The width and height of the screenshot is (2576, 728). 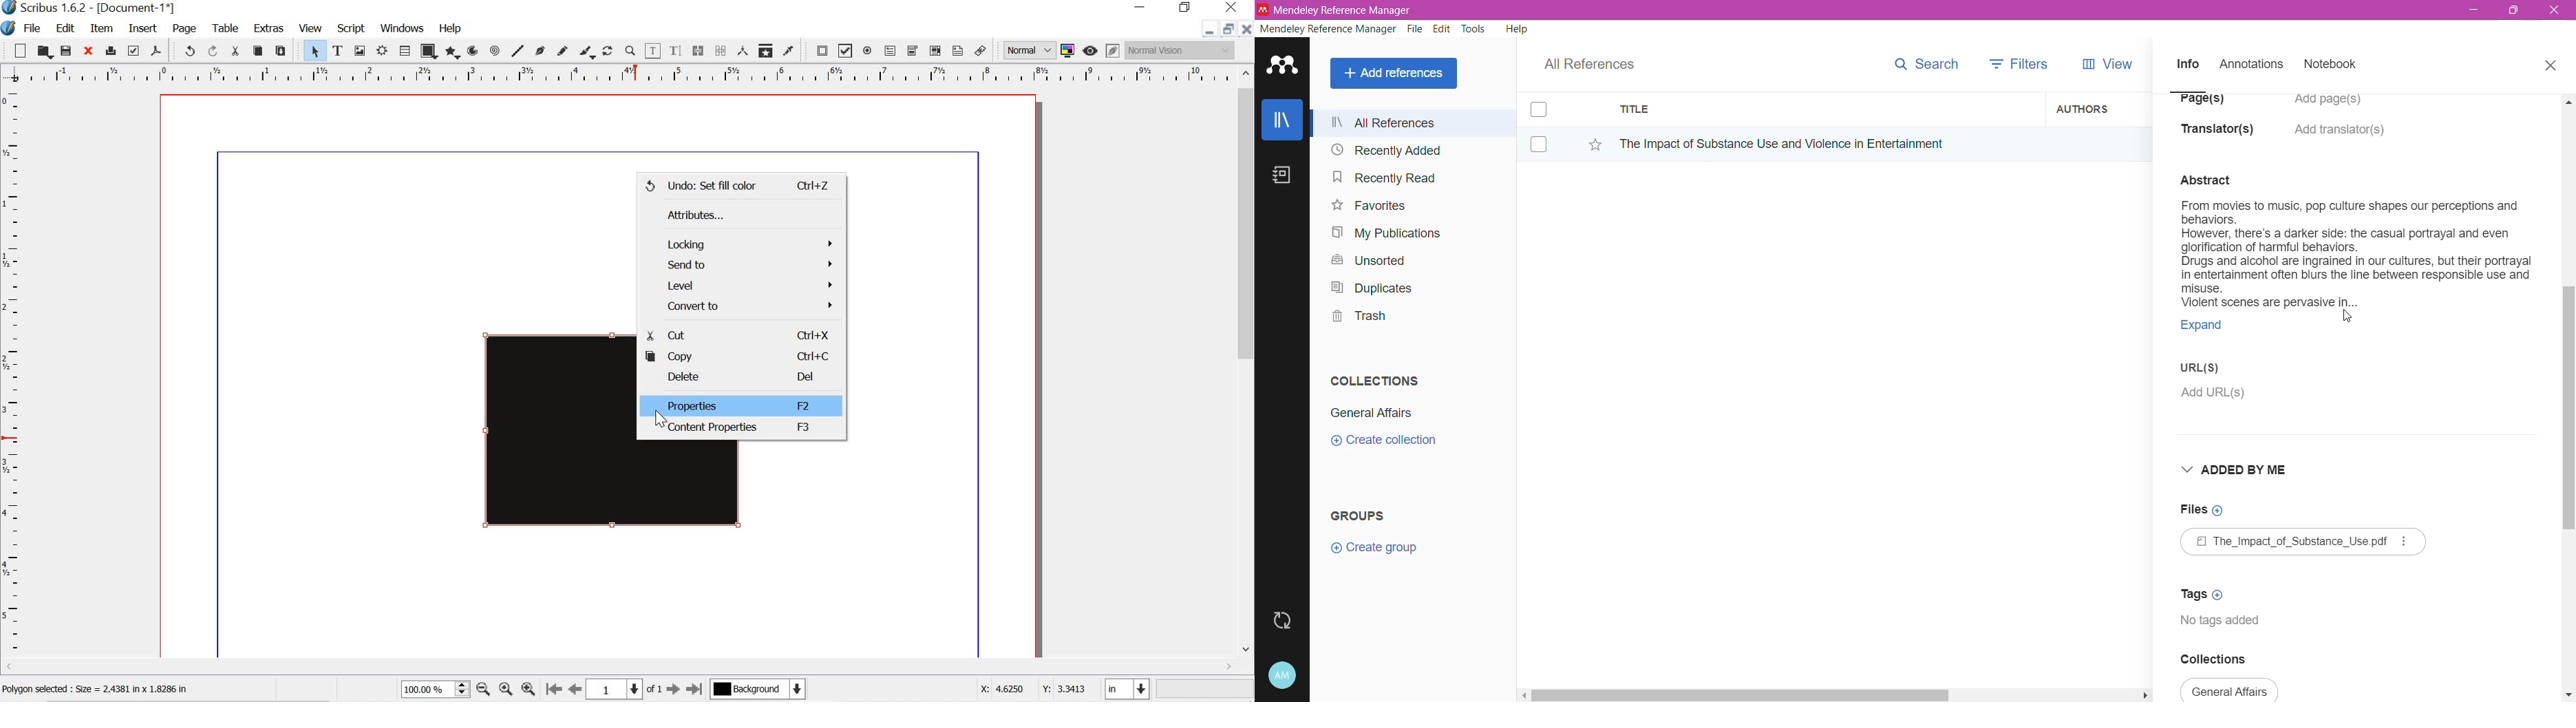 I want to click on Notes, so click(x=1285, y=176).